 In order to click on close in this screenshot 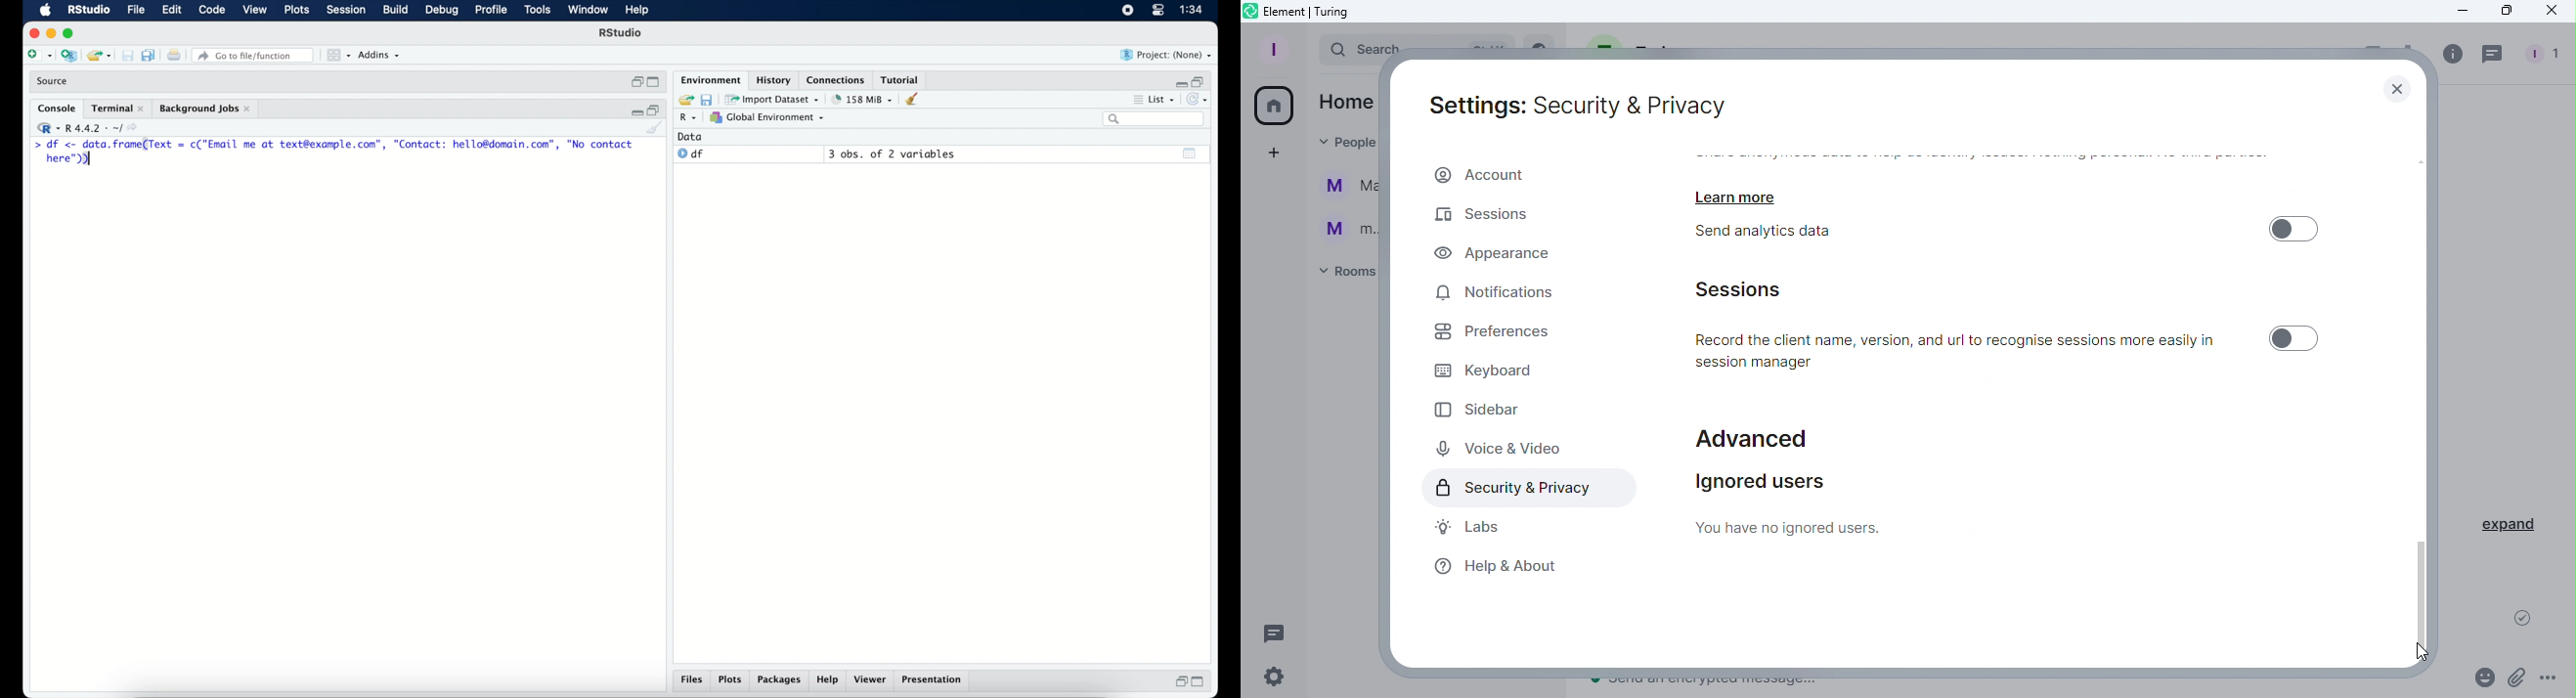, I will do `click(32, 32)`.